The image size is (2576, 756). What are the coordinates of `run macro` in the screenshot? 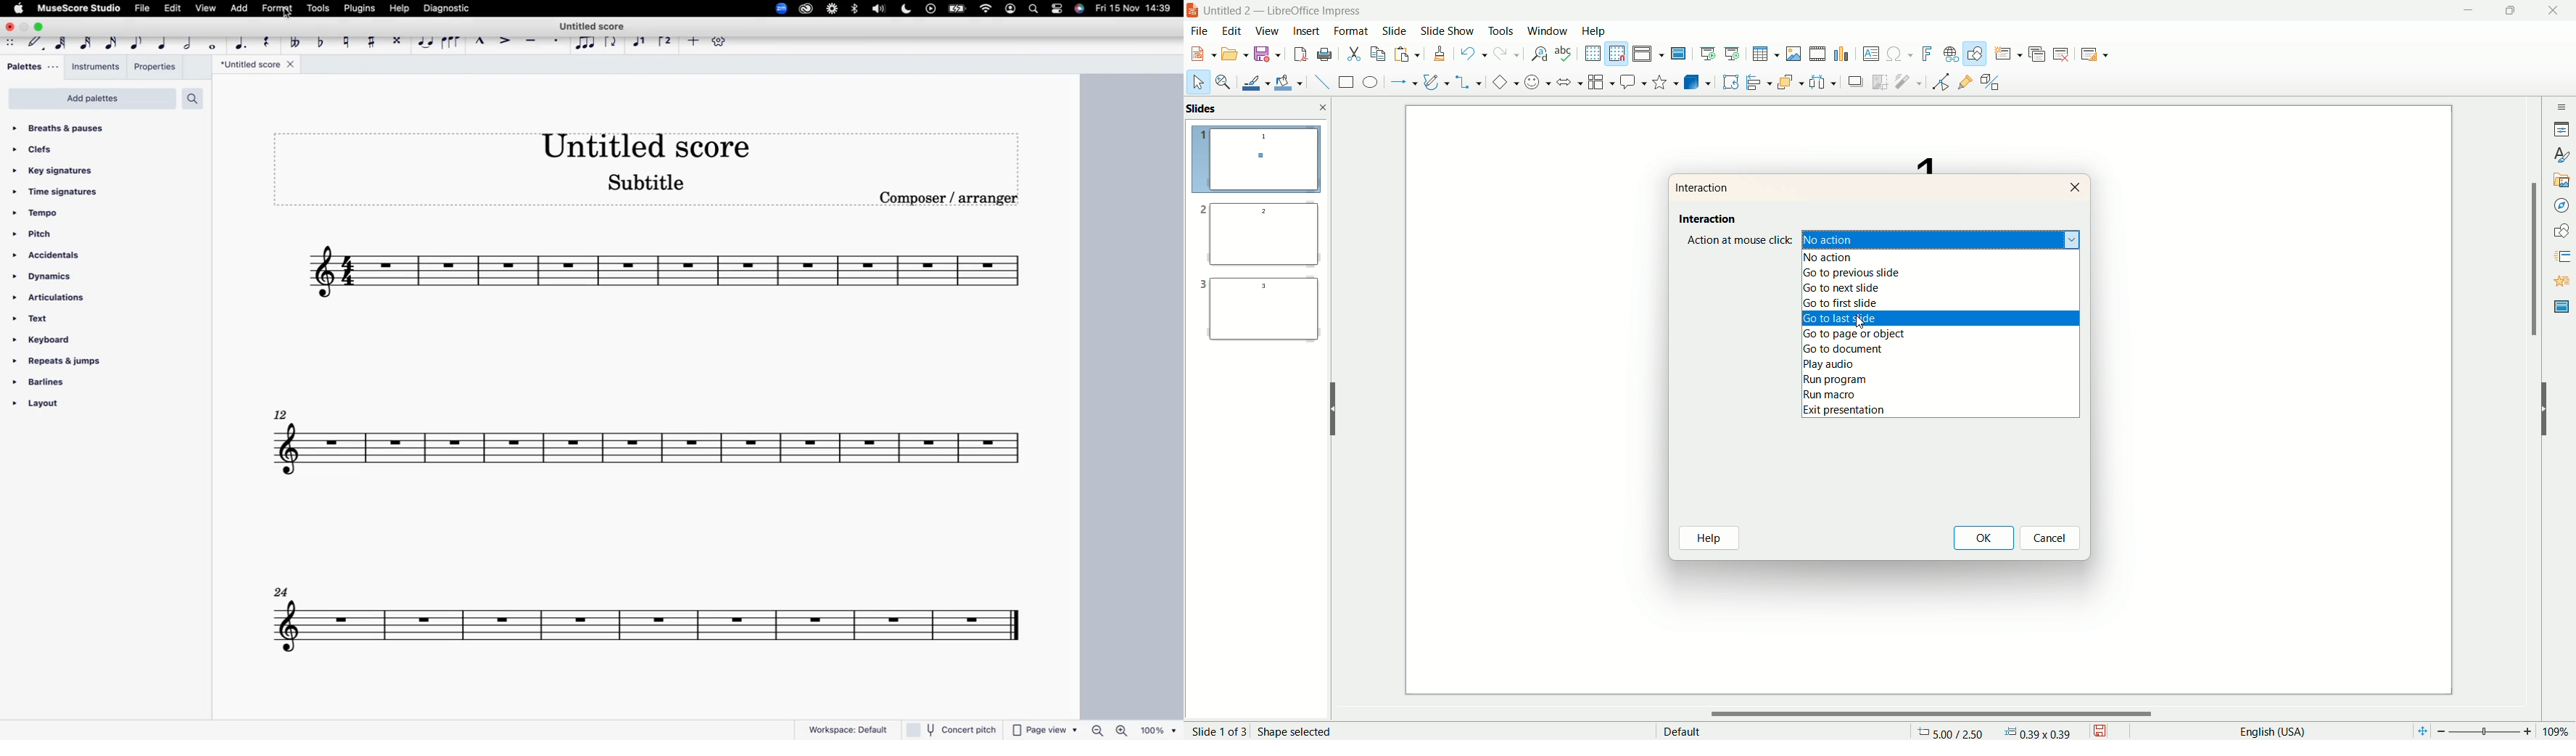 It's located at (1881, 397).